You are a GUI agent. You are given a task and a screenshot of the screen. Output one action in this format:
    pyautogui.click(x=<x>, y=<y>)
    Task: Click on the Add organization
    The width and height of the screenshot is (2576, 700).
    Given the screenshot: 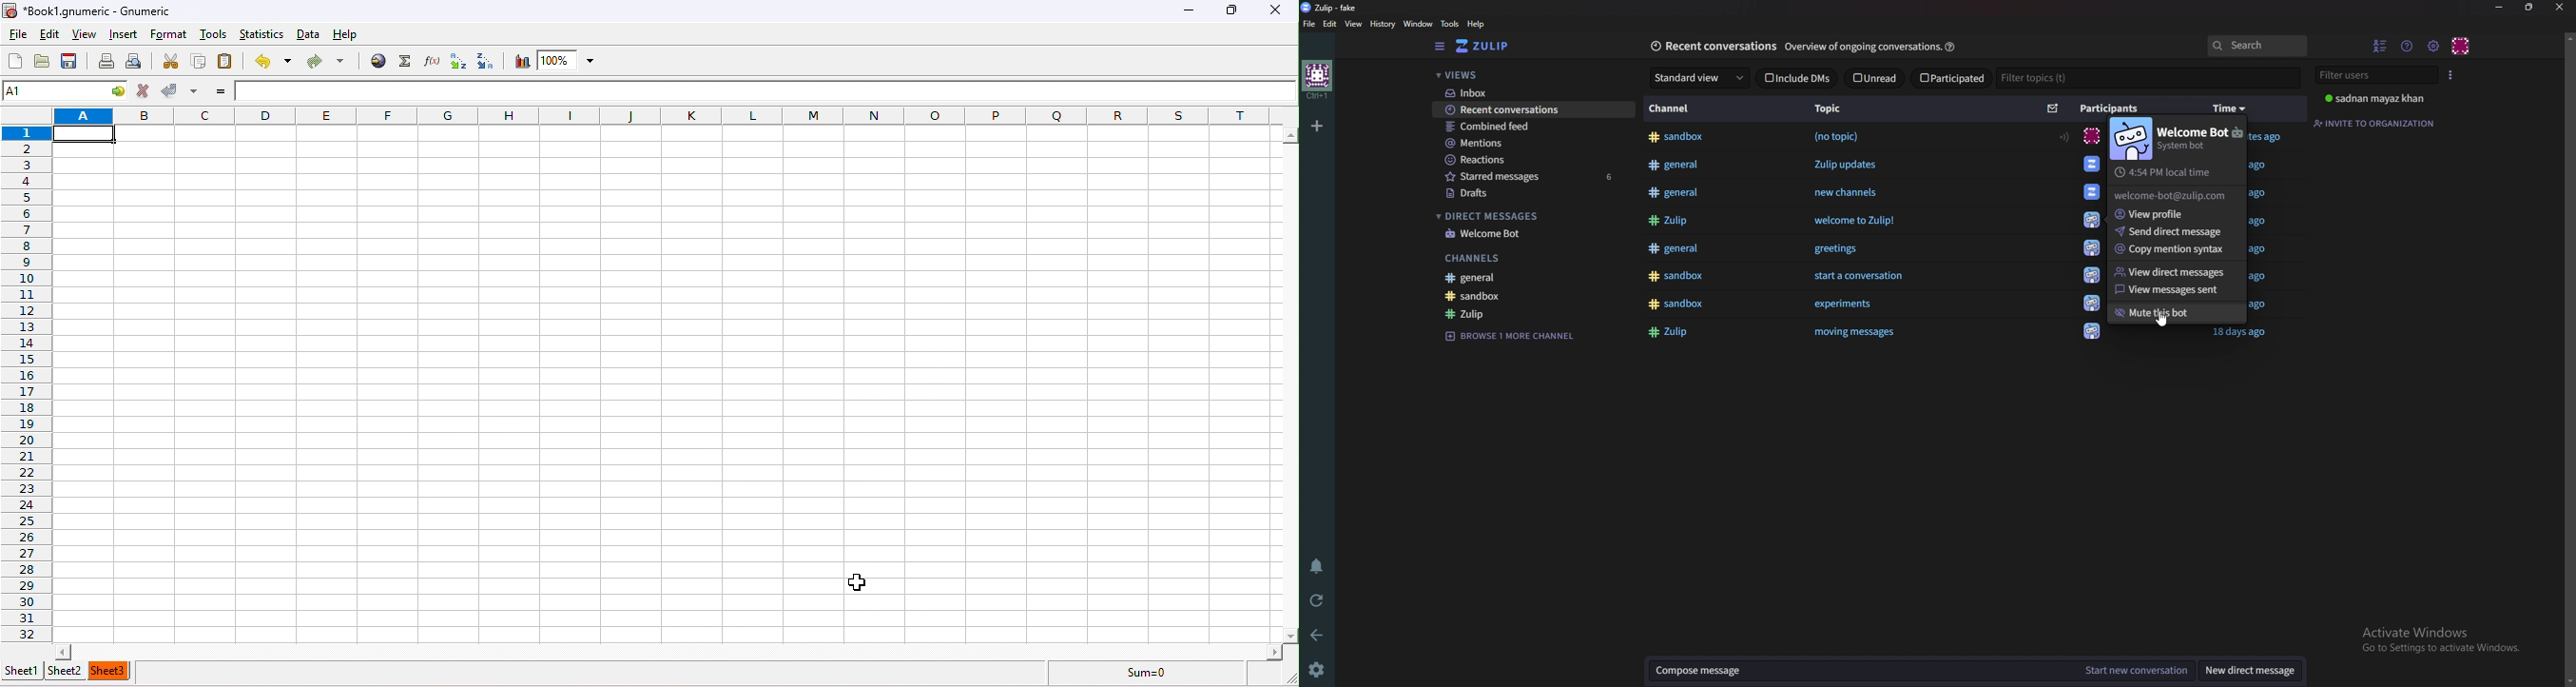 What is the action you would take?
    pyautogui.click(x=1316, y=124)
    